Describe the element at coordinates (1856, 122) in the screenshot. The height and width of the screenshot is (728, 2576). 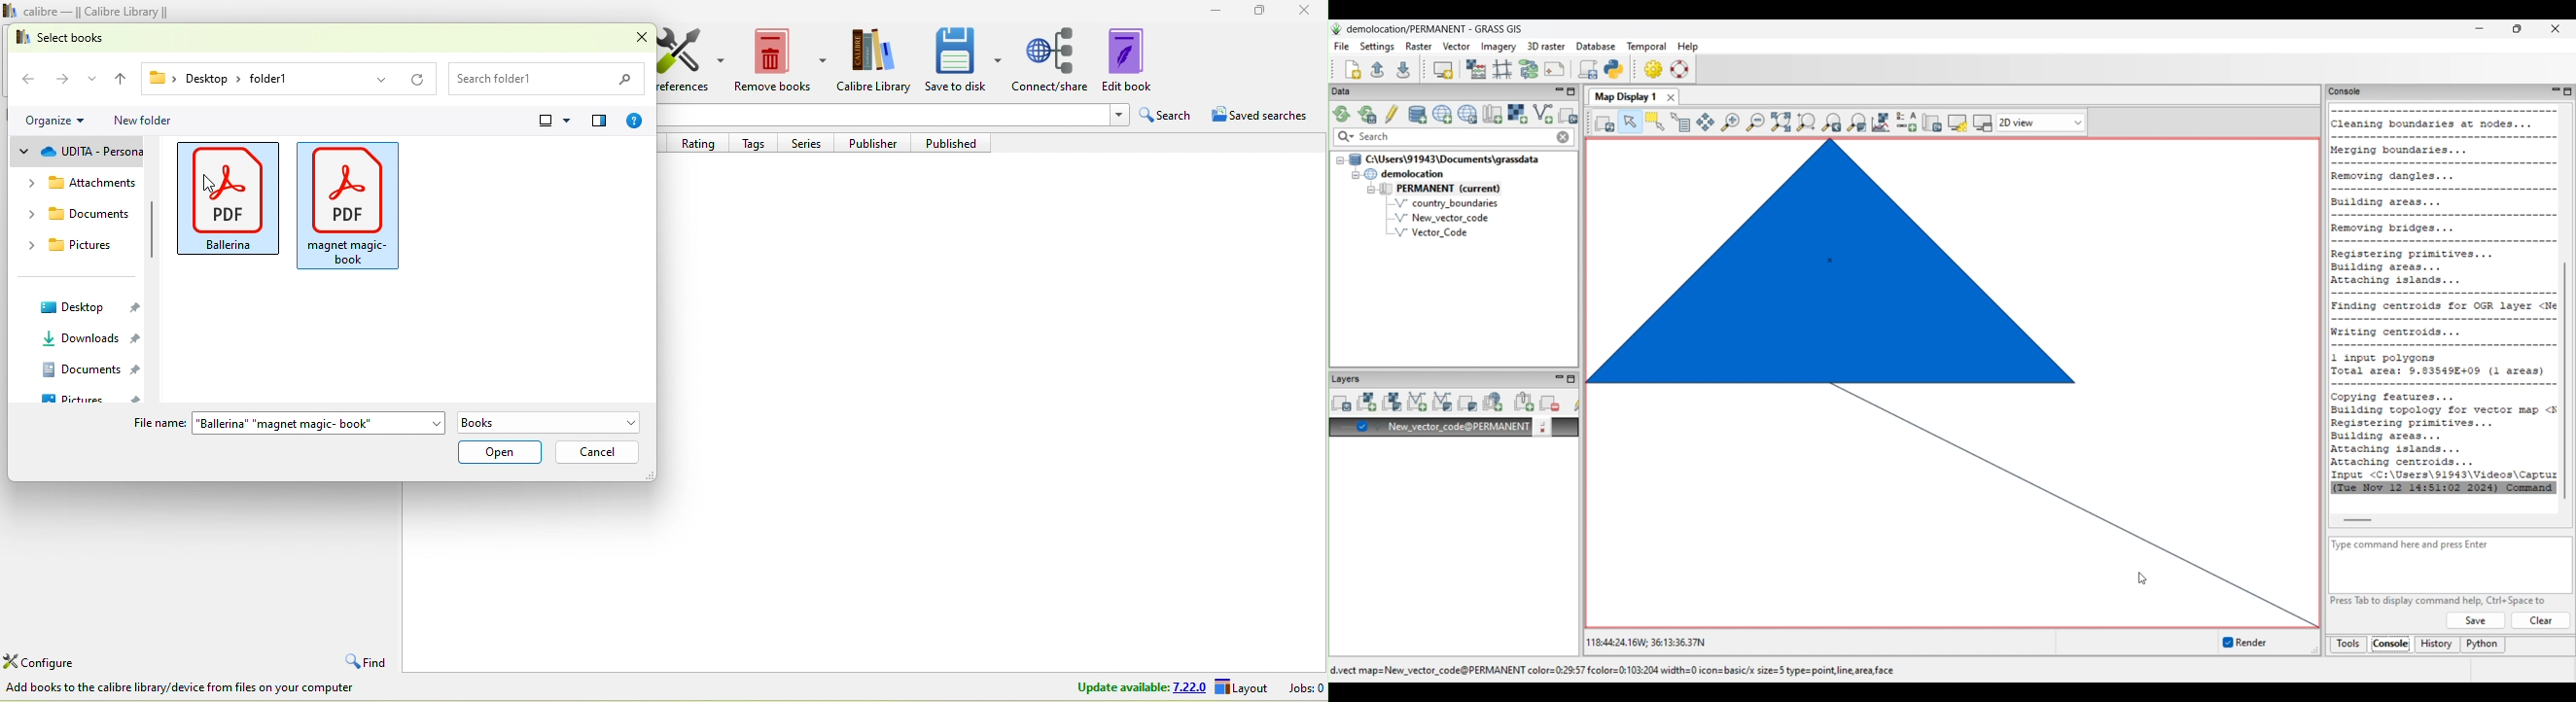
I see `Various zoom options` at that location.